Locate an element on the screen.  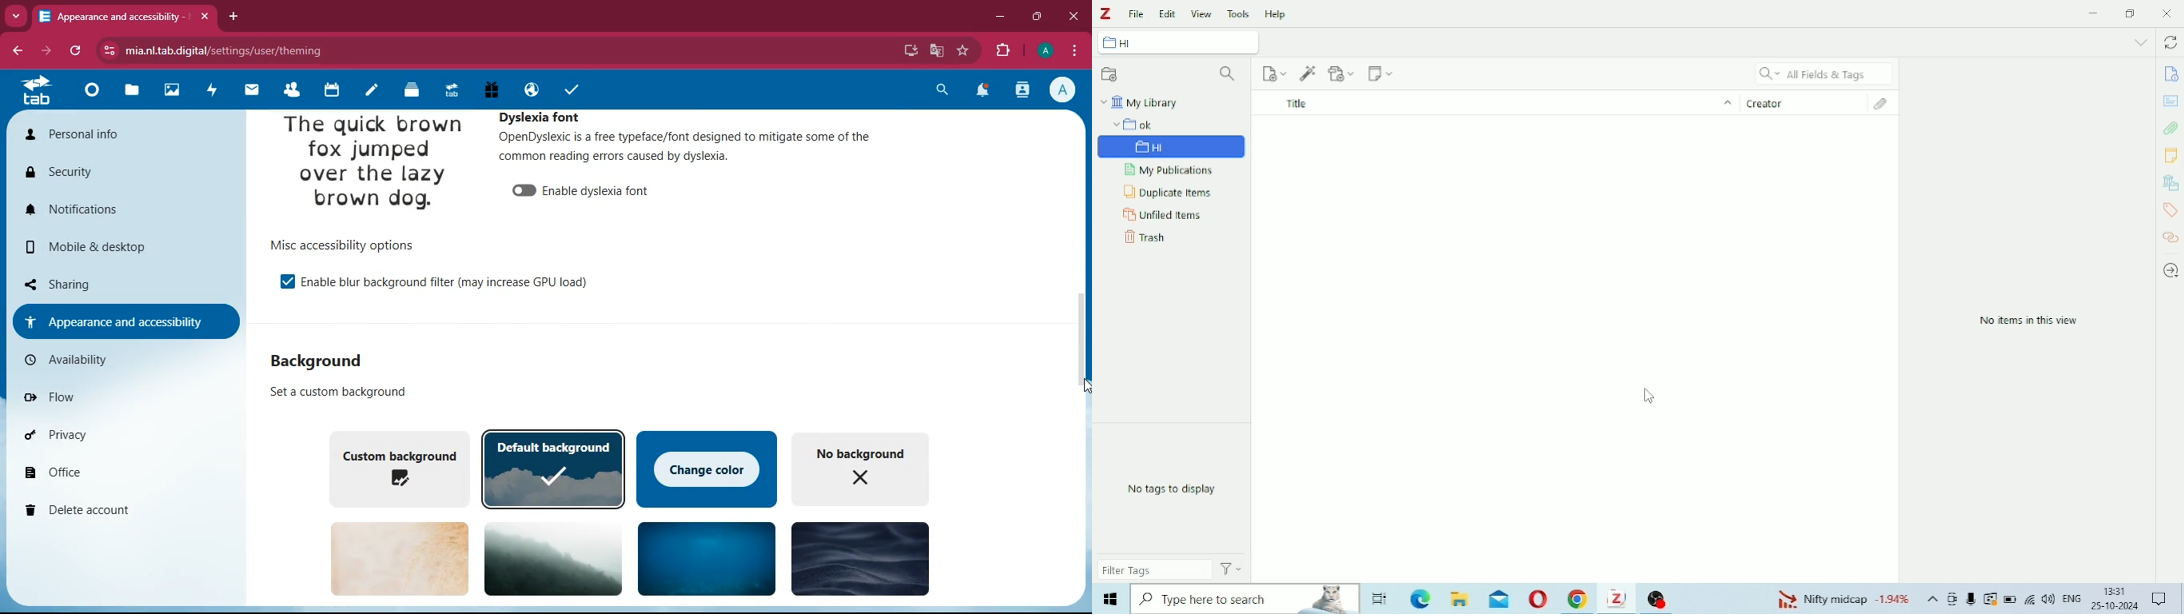
cursor is located at coordinates (1076, 389).